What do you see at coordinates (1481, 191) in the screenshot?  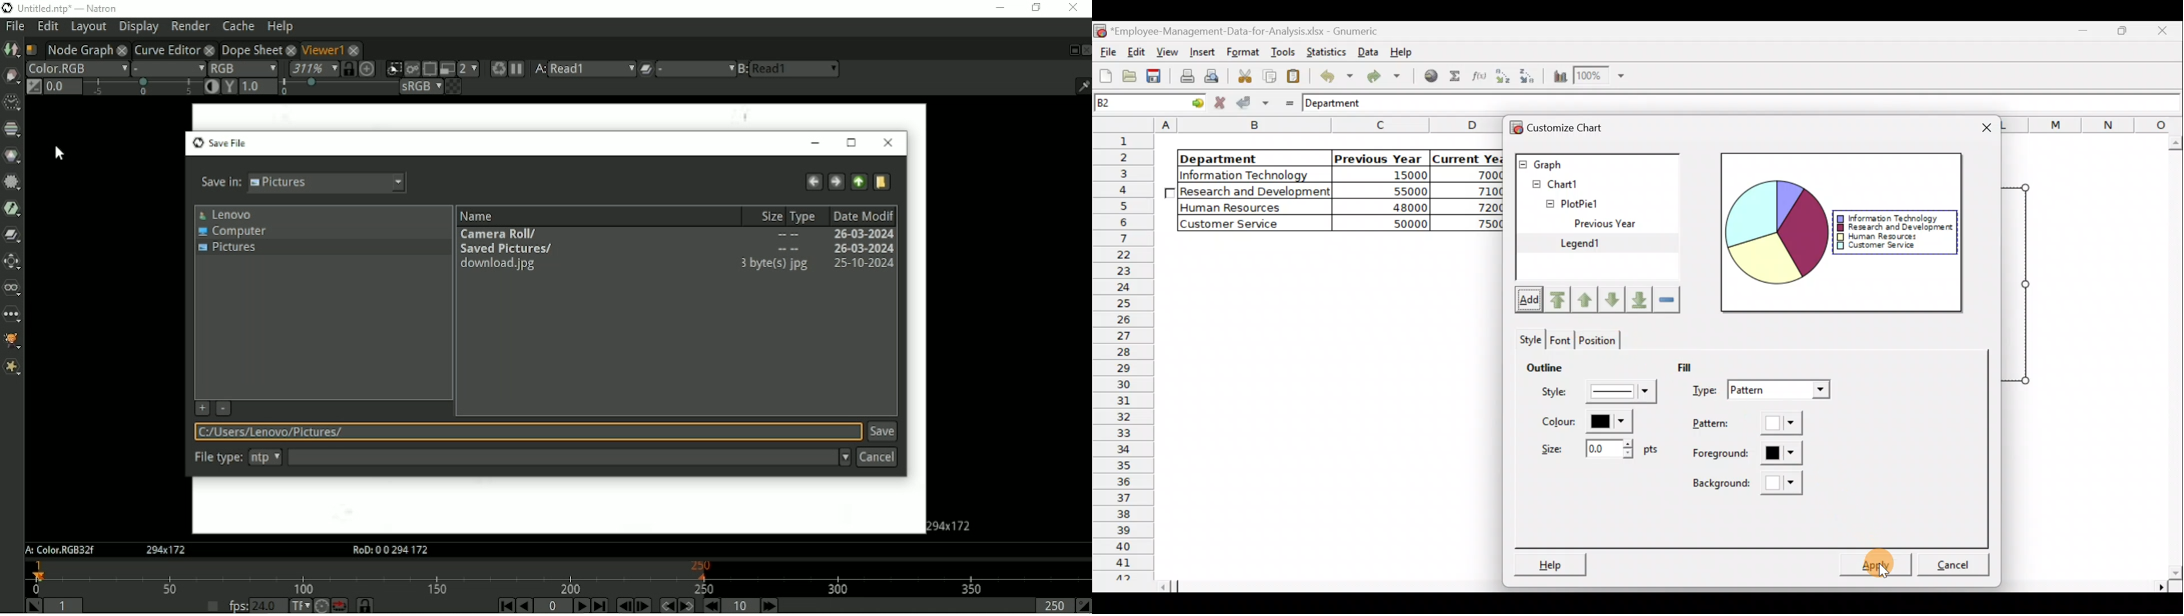 I see `71000` at bounding box center [1481, 191].